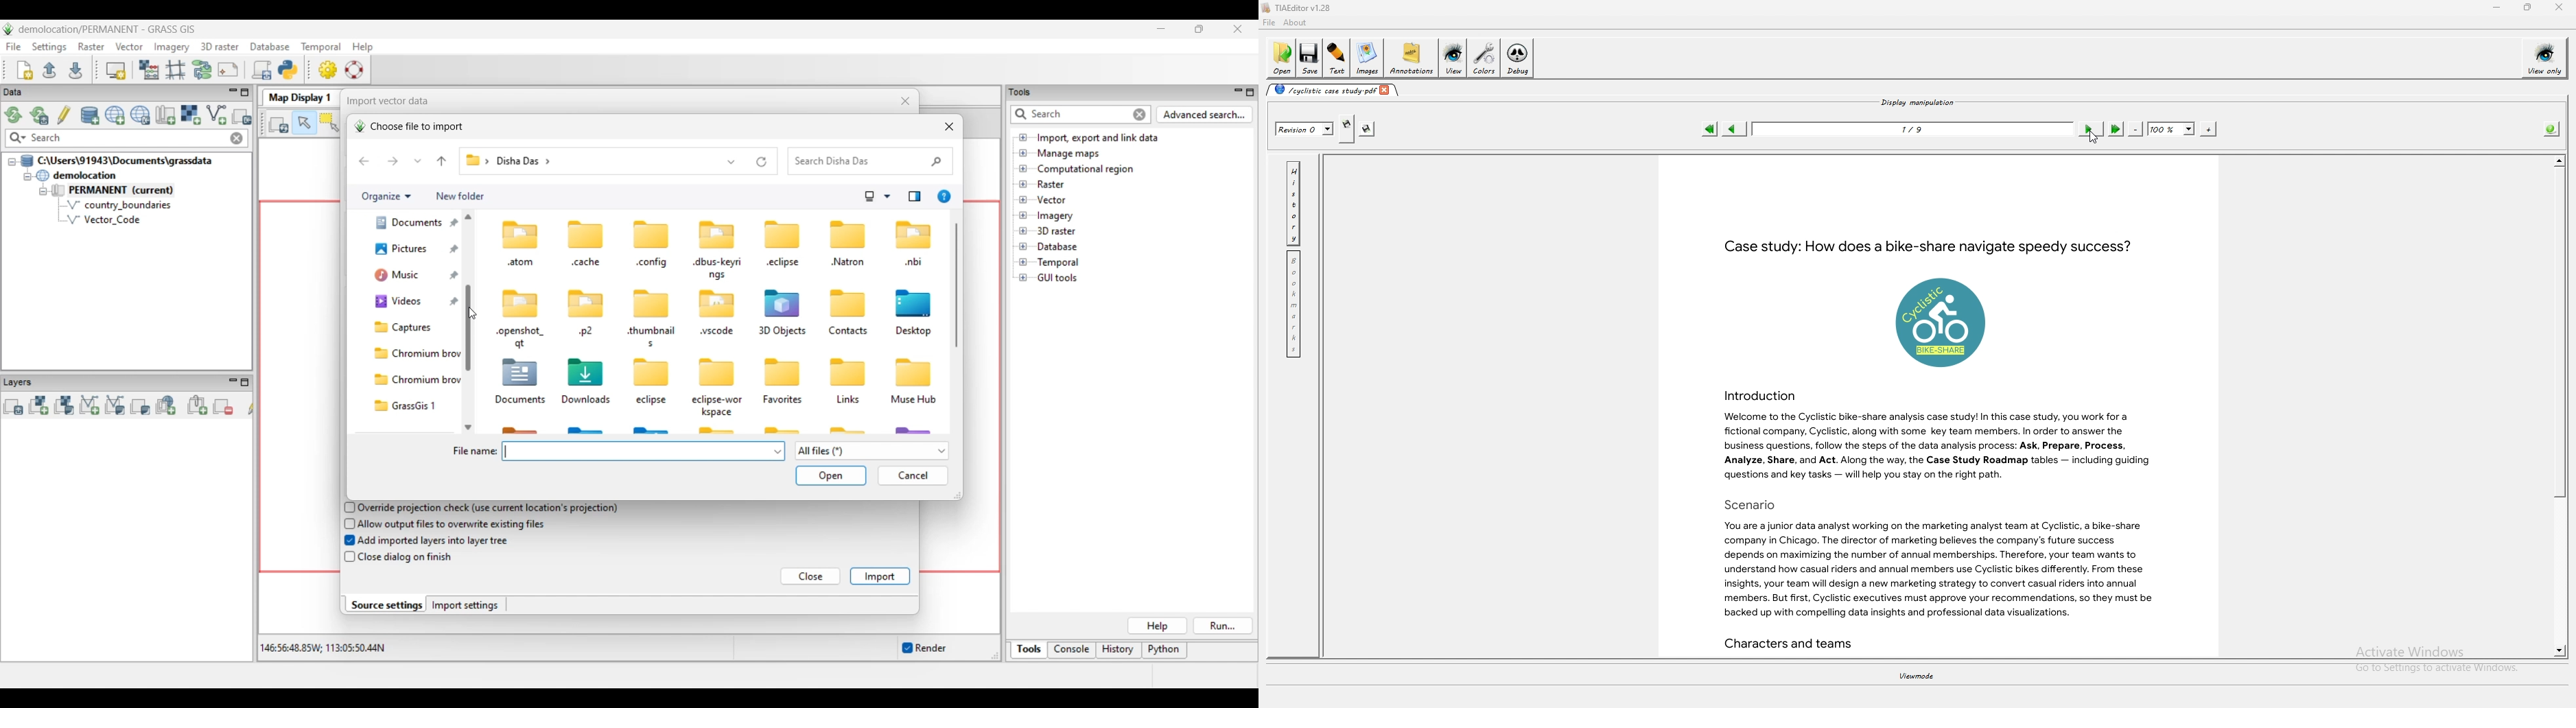 This screenshot has height=728, width=2576. What do you see at coordinates (233, 382) in the screenshot?
I see `Minimize Layers panel` at bounding box center [233, 382].